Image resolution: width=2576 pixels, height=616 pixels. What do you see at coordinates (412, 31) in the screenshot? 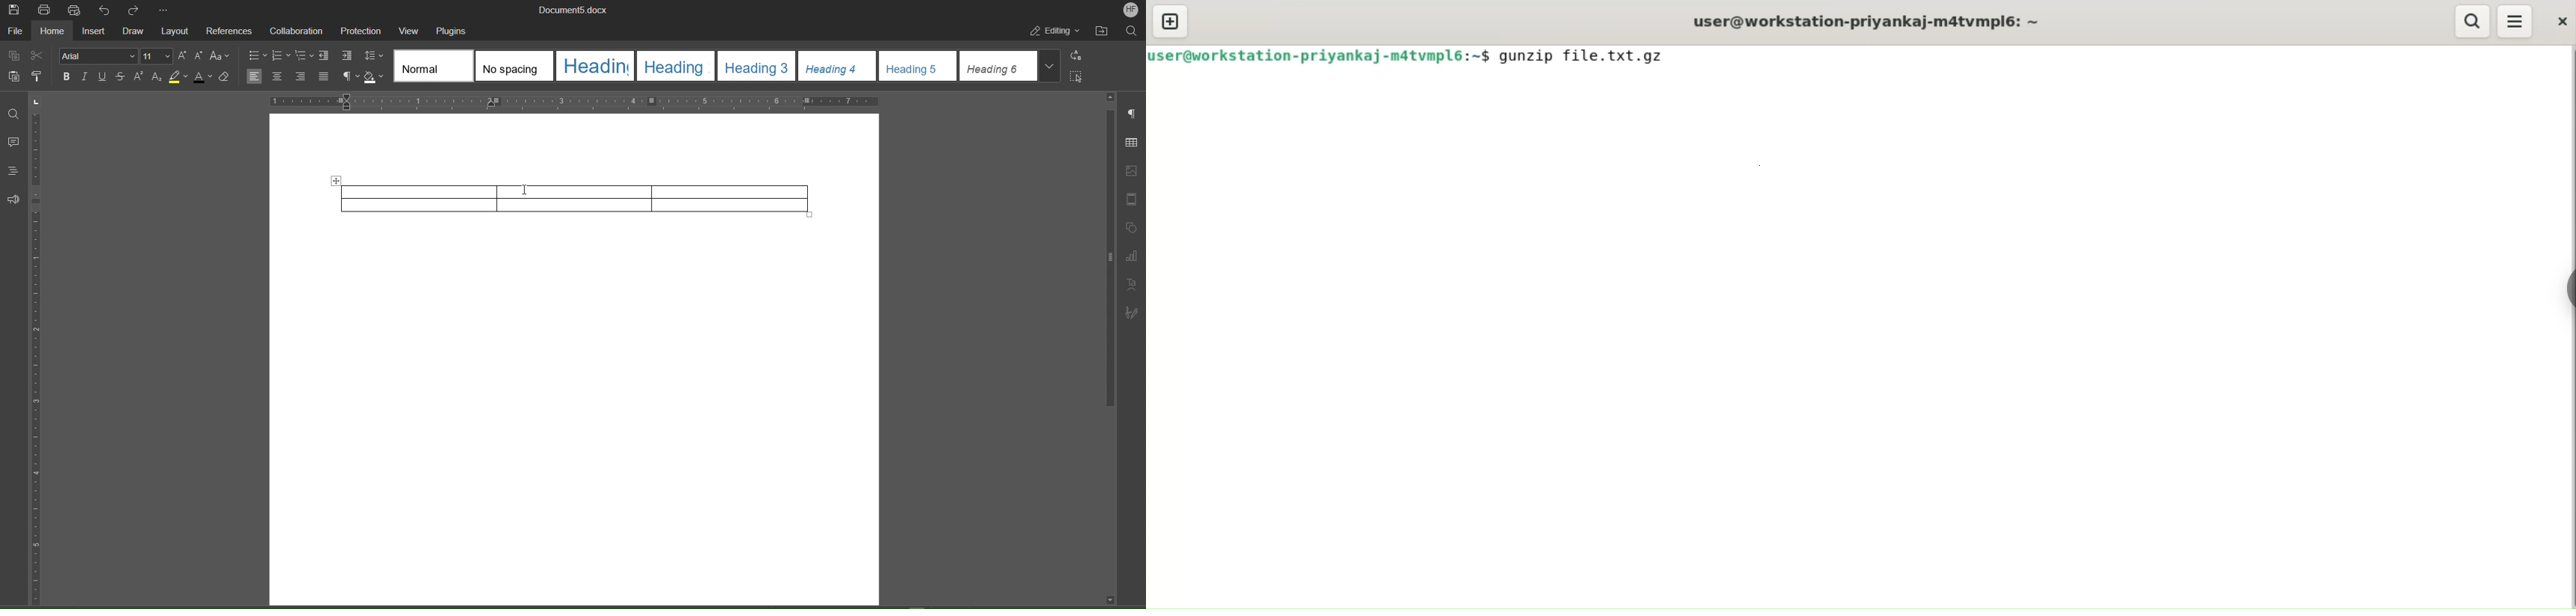
I see `View` at bounding box center [412, 31].